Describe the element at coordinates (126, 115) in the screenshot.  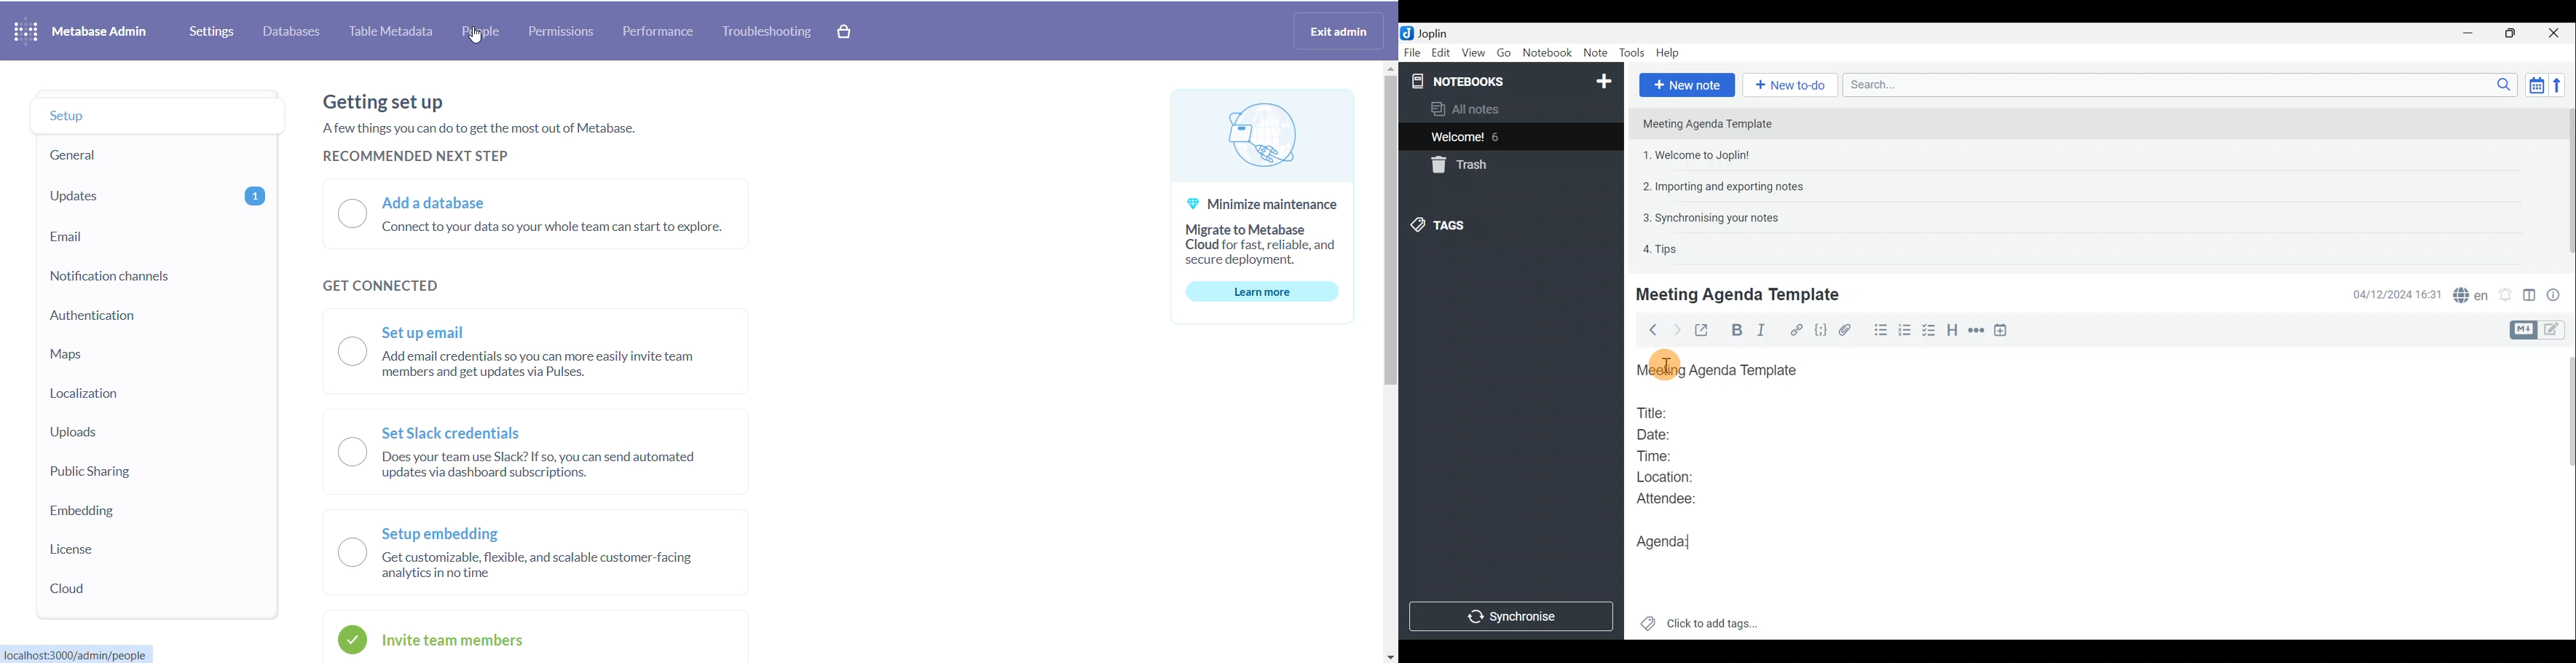
I see `setup` at that location.